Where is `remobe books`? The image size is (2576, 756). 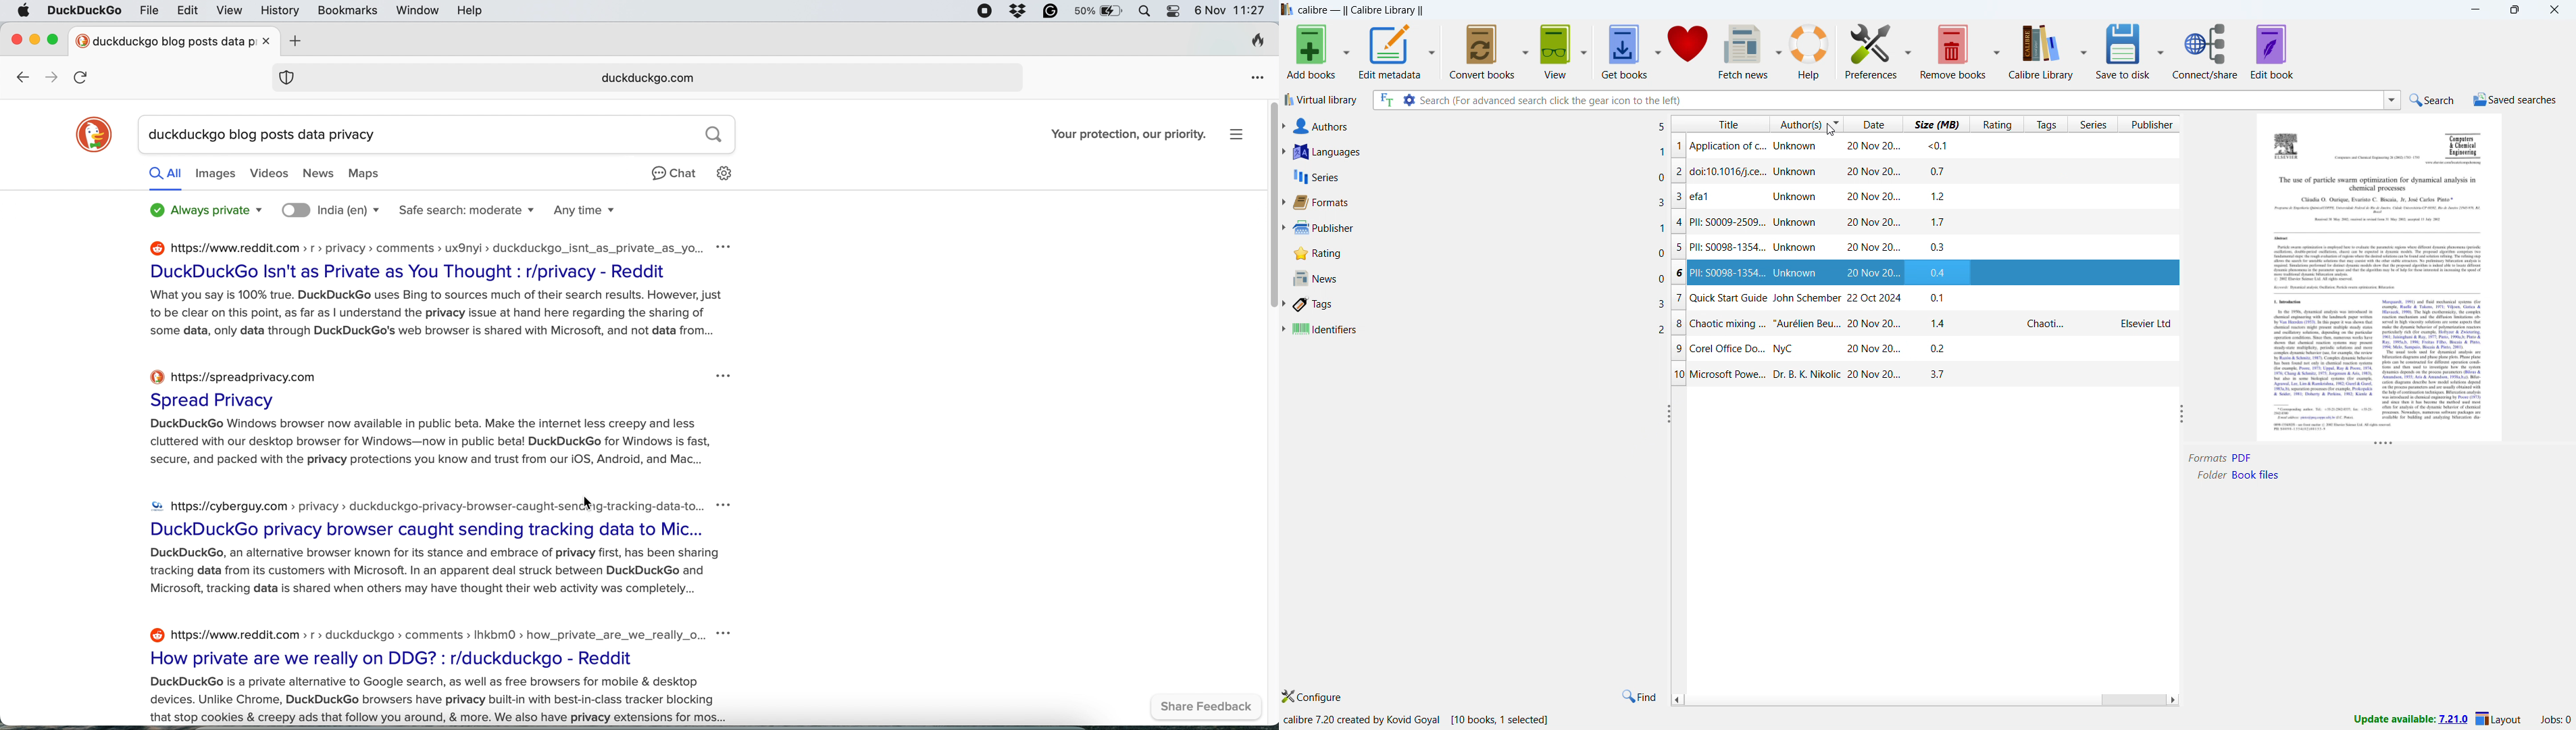
remobe books is located at coordinates (1953, 51).